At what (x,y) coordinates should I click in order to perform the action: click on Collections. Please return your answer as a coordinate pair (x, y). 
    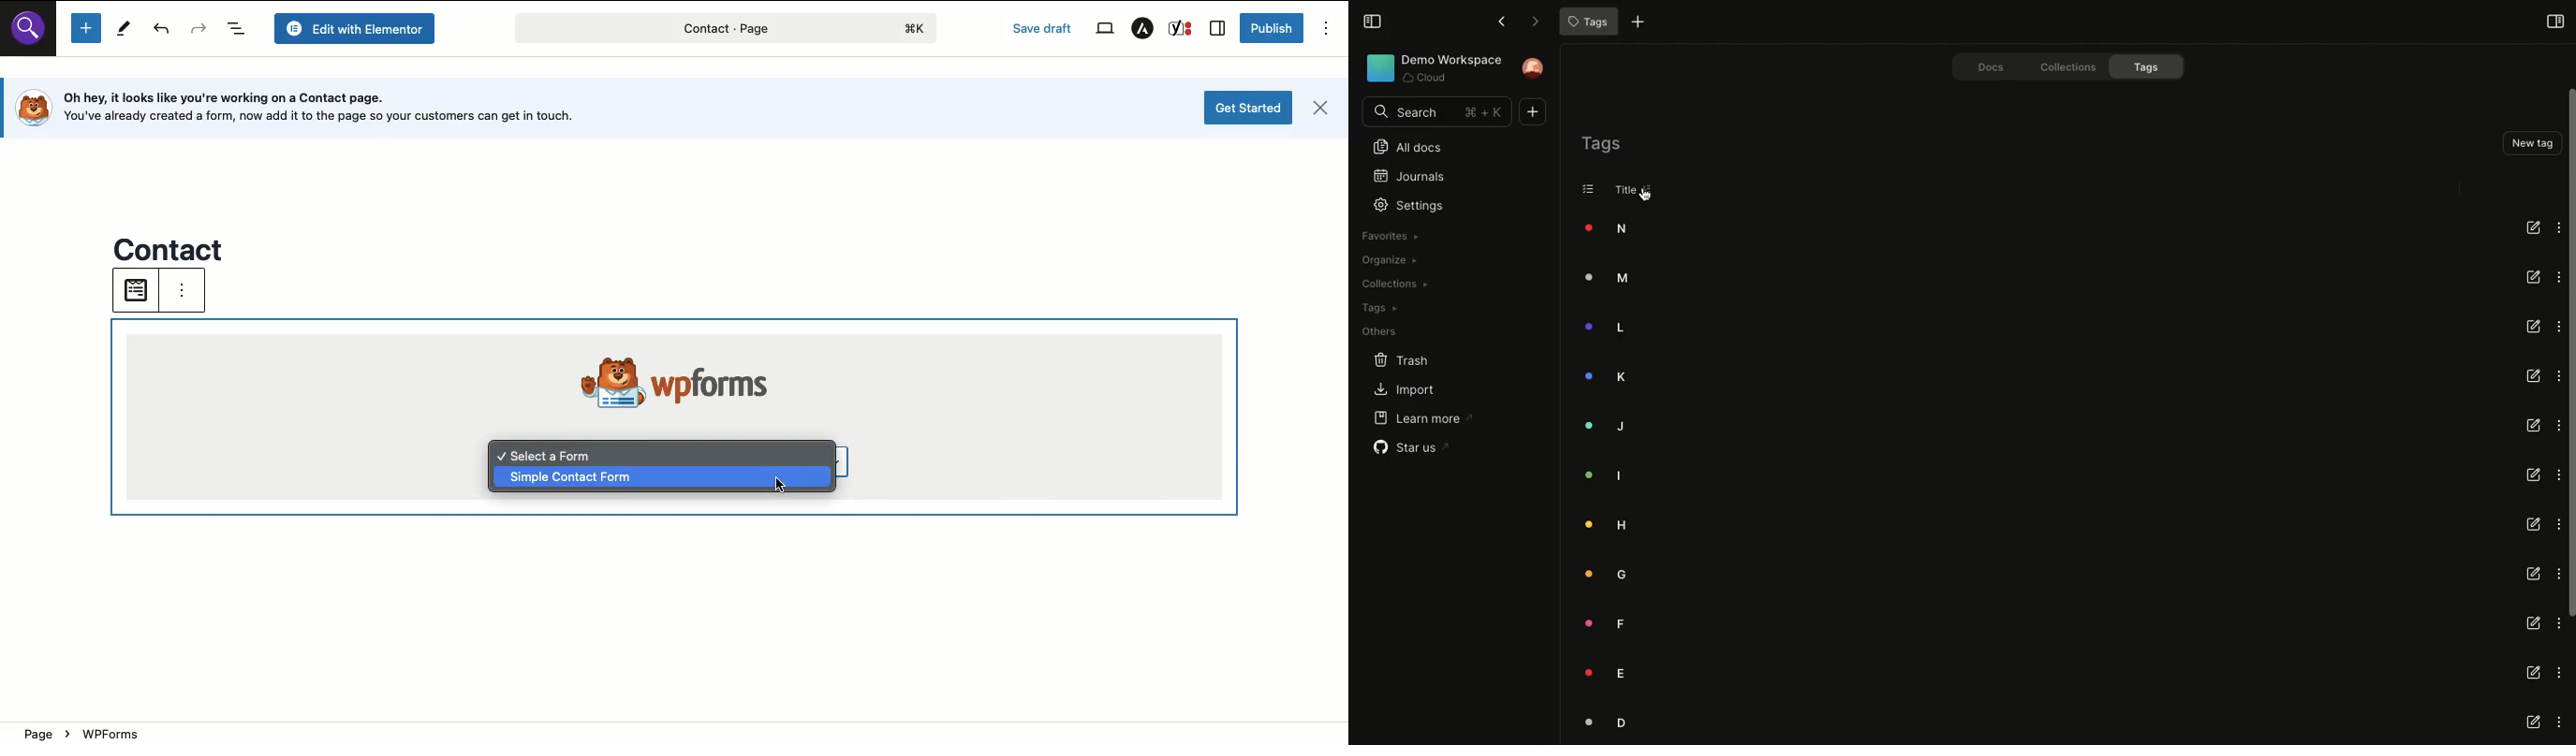
    Looking at the image, I should click on (2061, 66).